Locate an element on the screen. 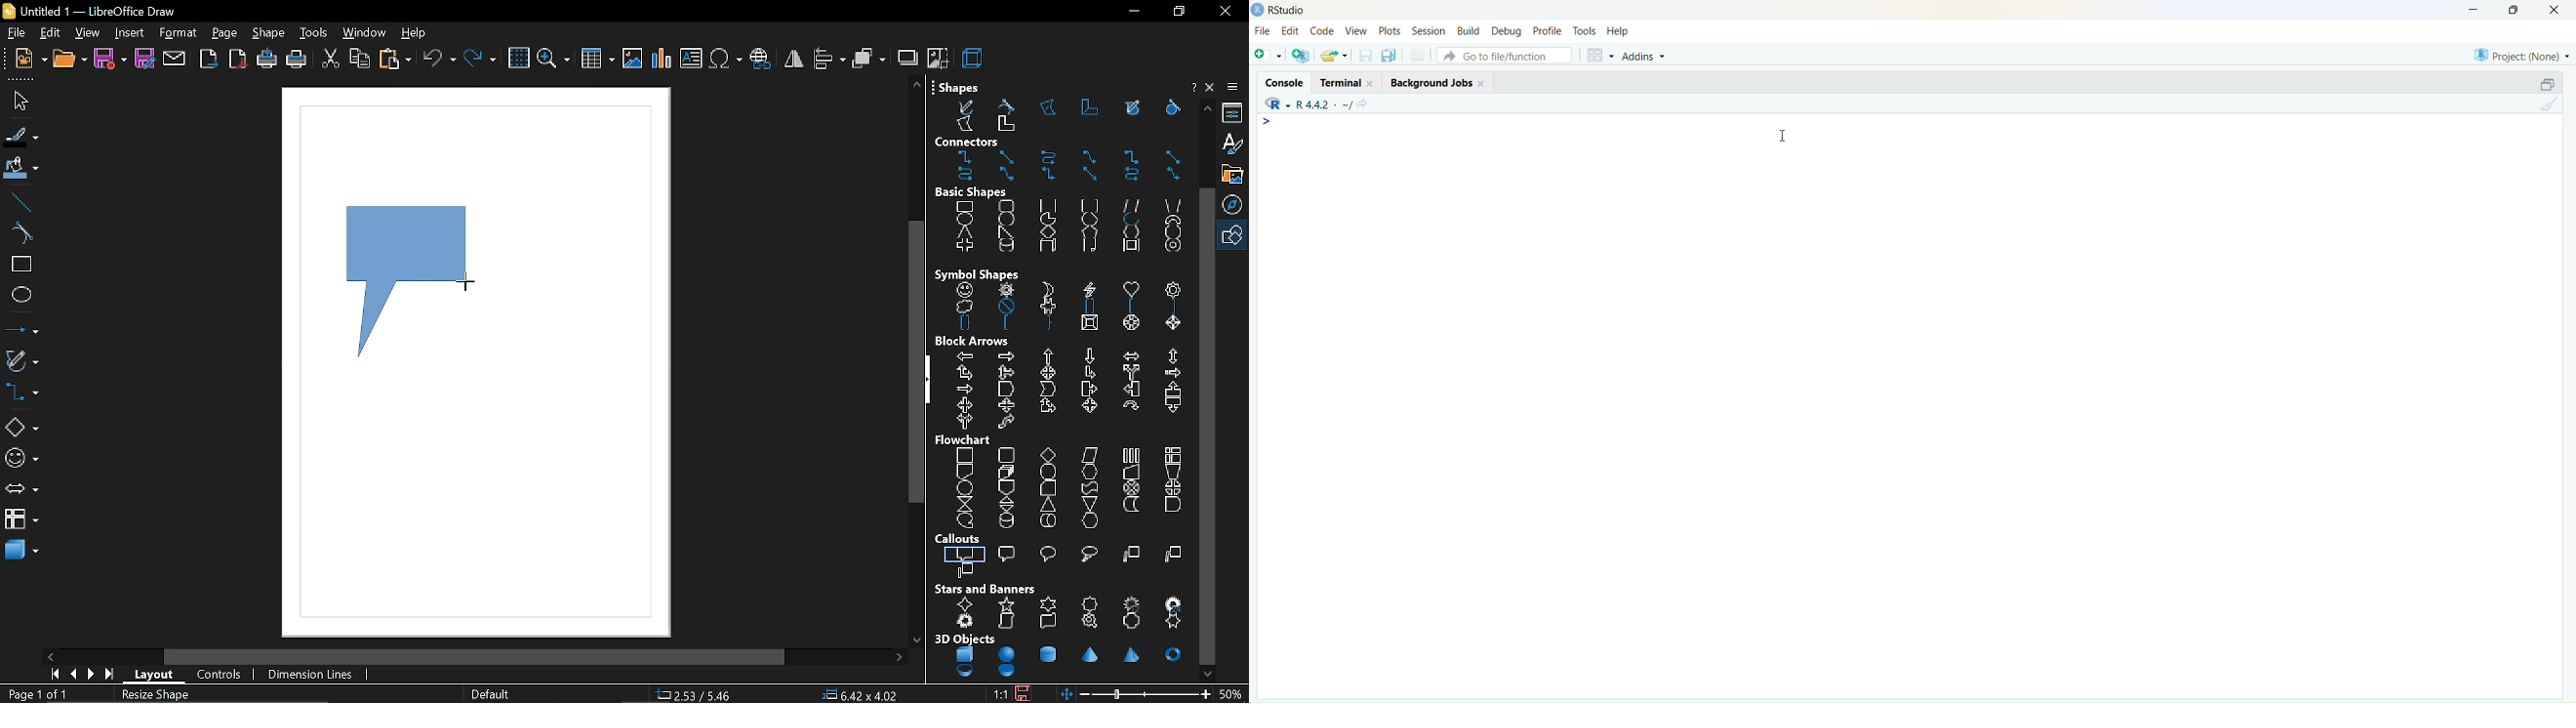 The width and height of the screenshot is (2576, 728). double brace is located at coordinates (964, 324).